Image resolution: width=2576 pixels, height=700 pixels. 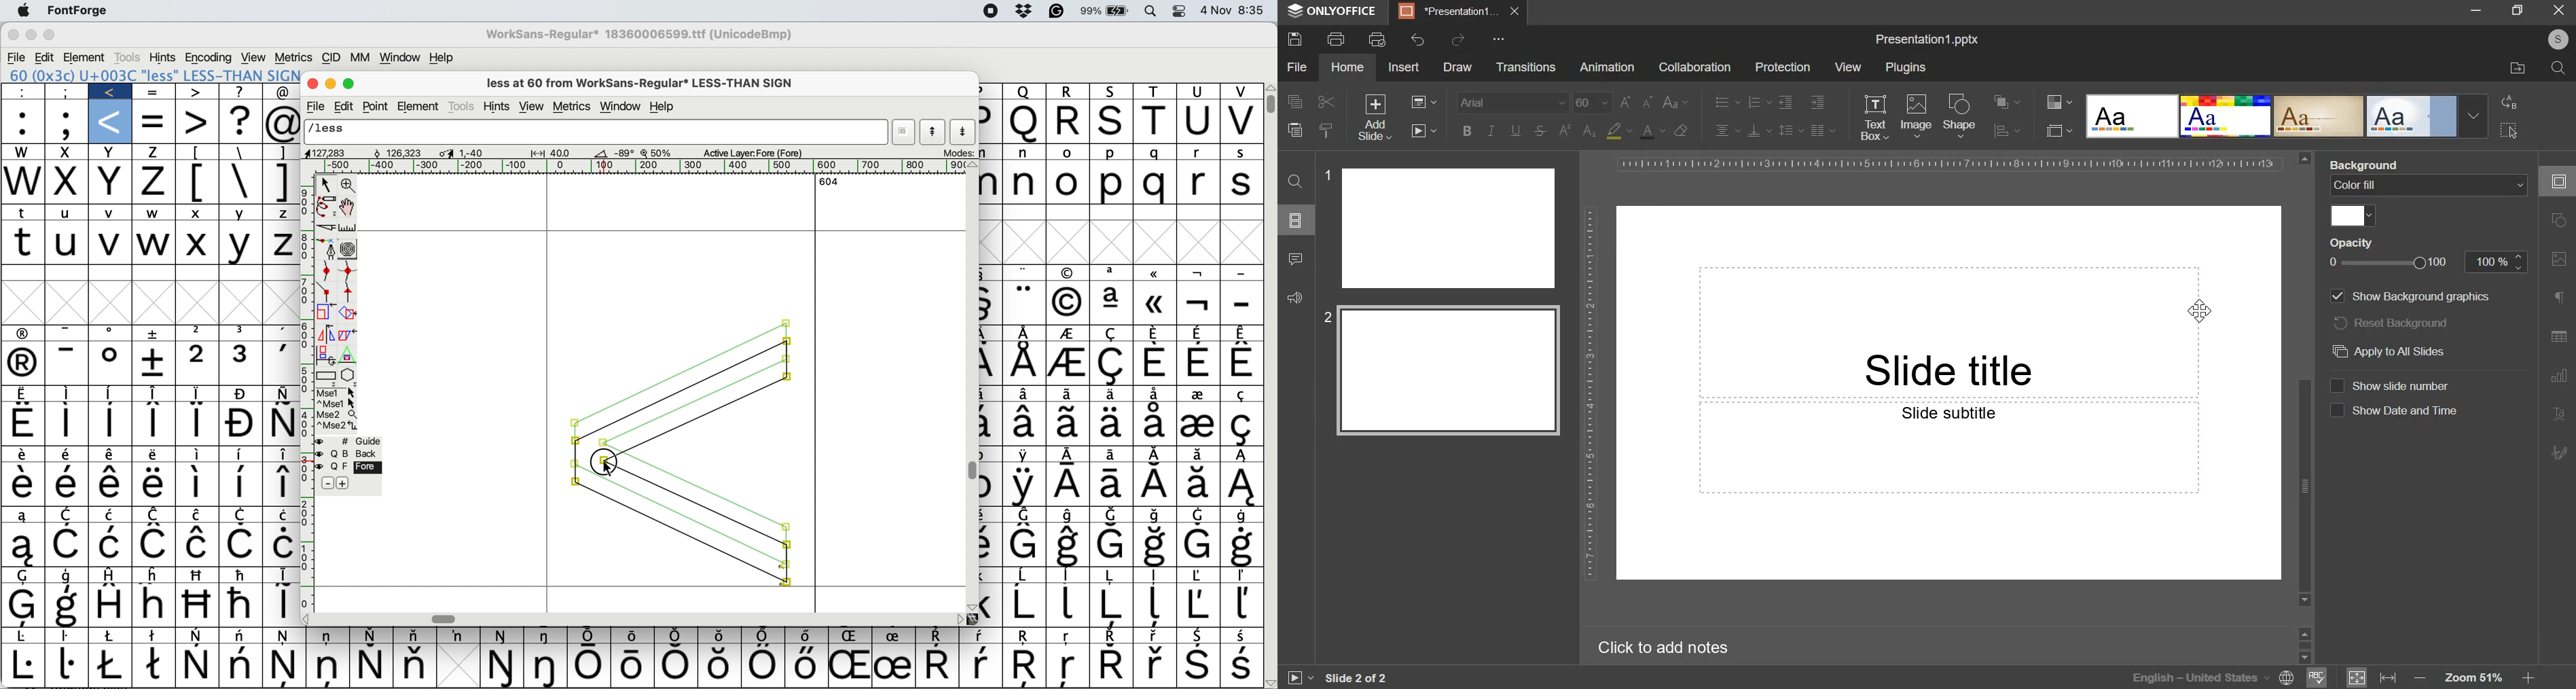 I want to click on copy, so click(x=1294, y=103).